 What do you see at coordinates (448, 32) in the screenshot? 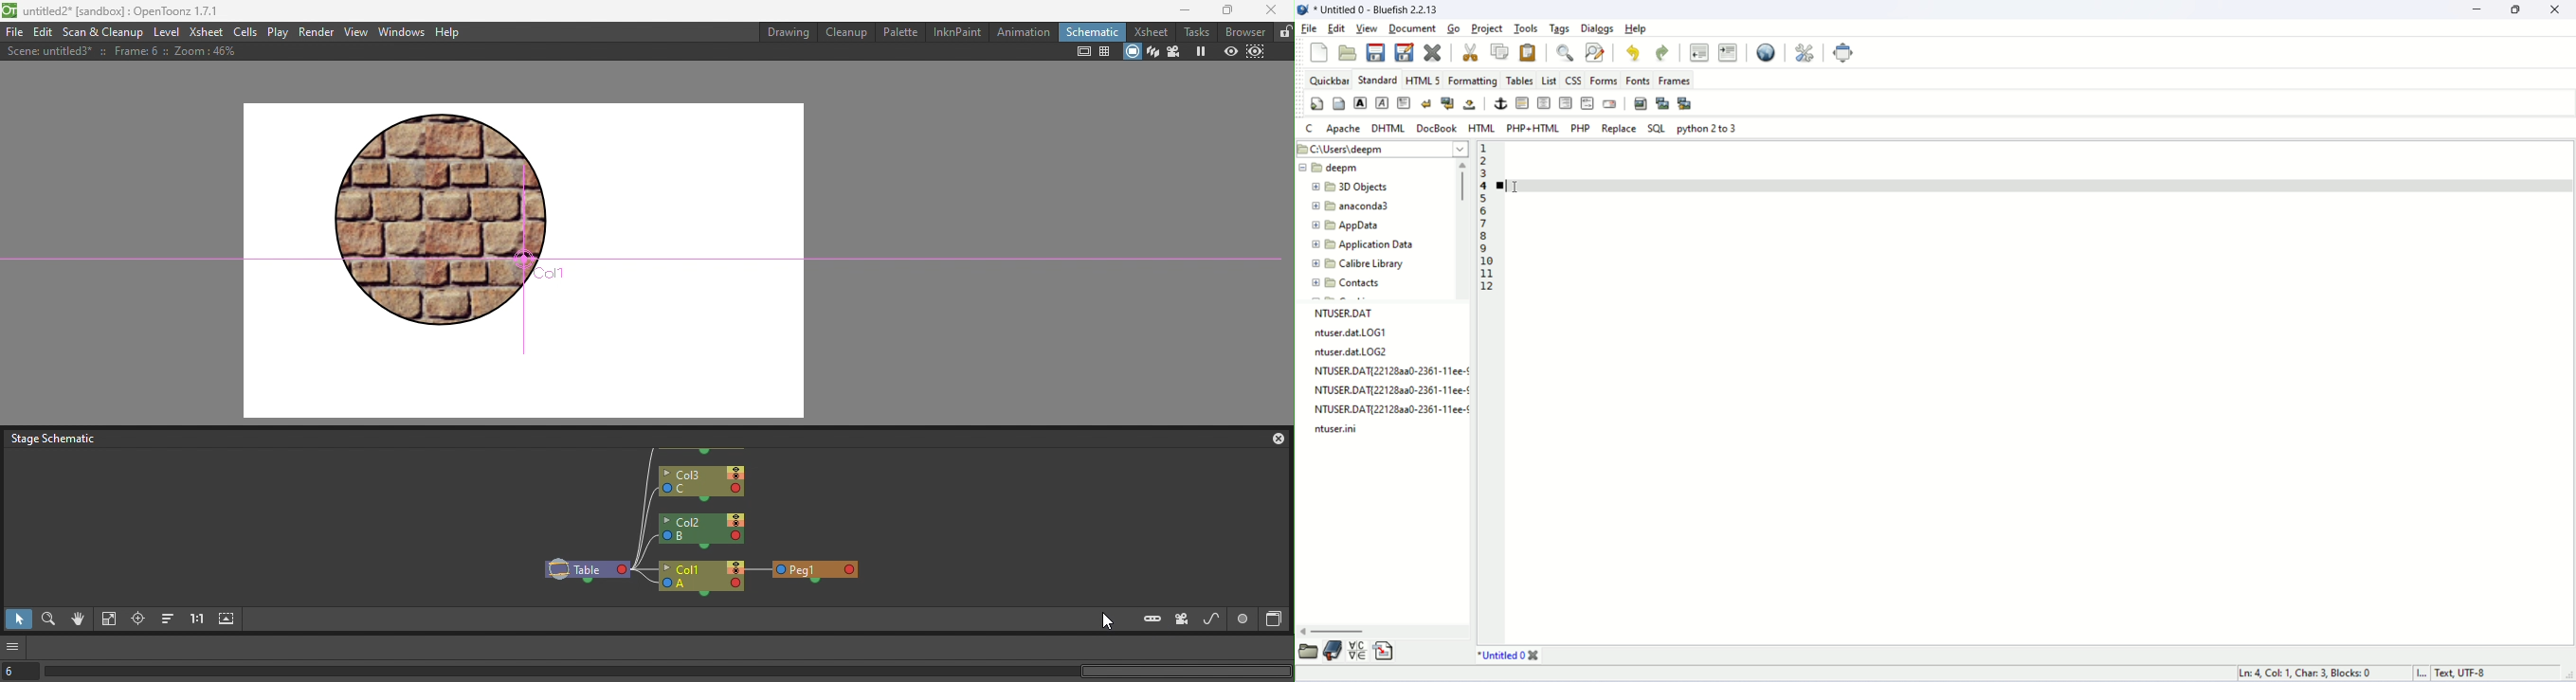
I see `Help` at bounding box center [448, 32].